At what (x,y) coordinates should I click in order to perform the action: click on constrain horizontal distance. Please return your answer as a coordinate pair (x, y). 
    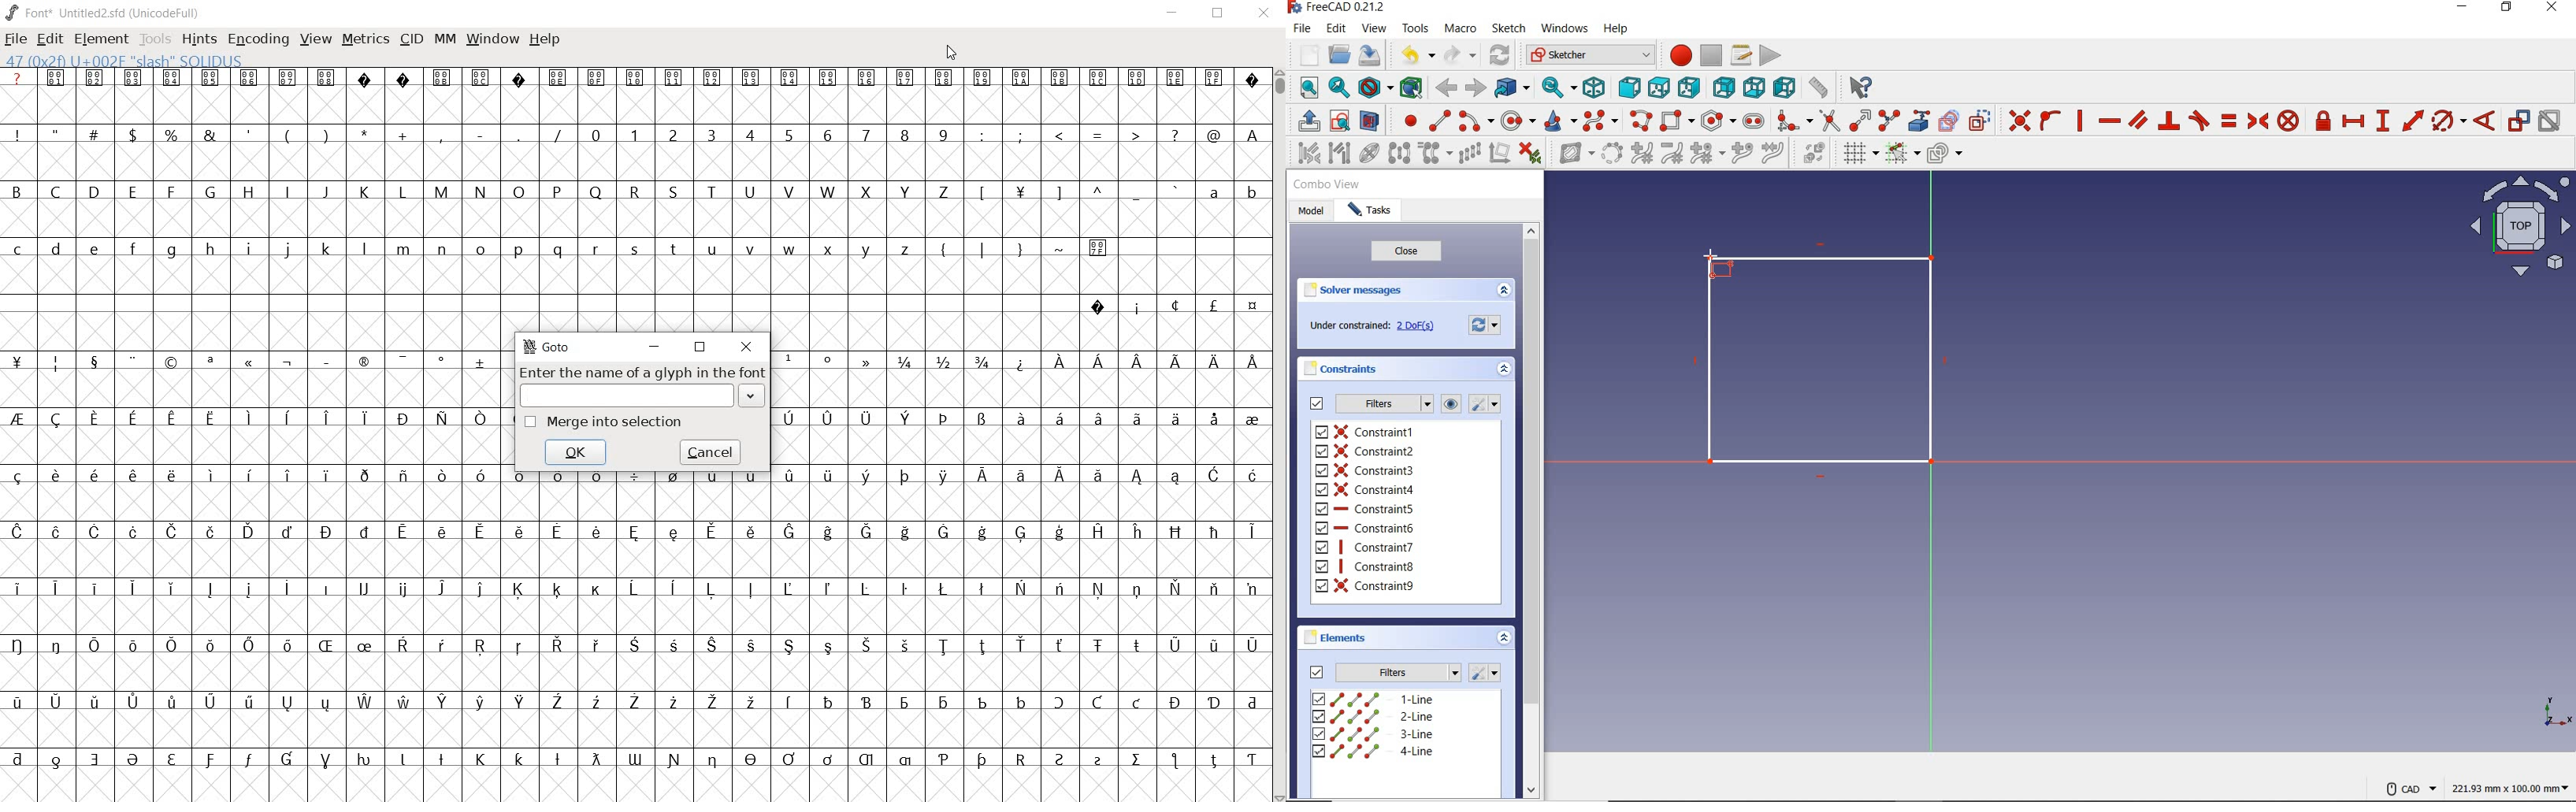
    Looking at the image, I should click on (2354, 123).